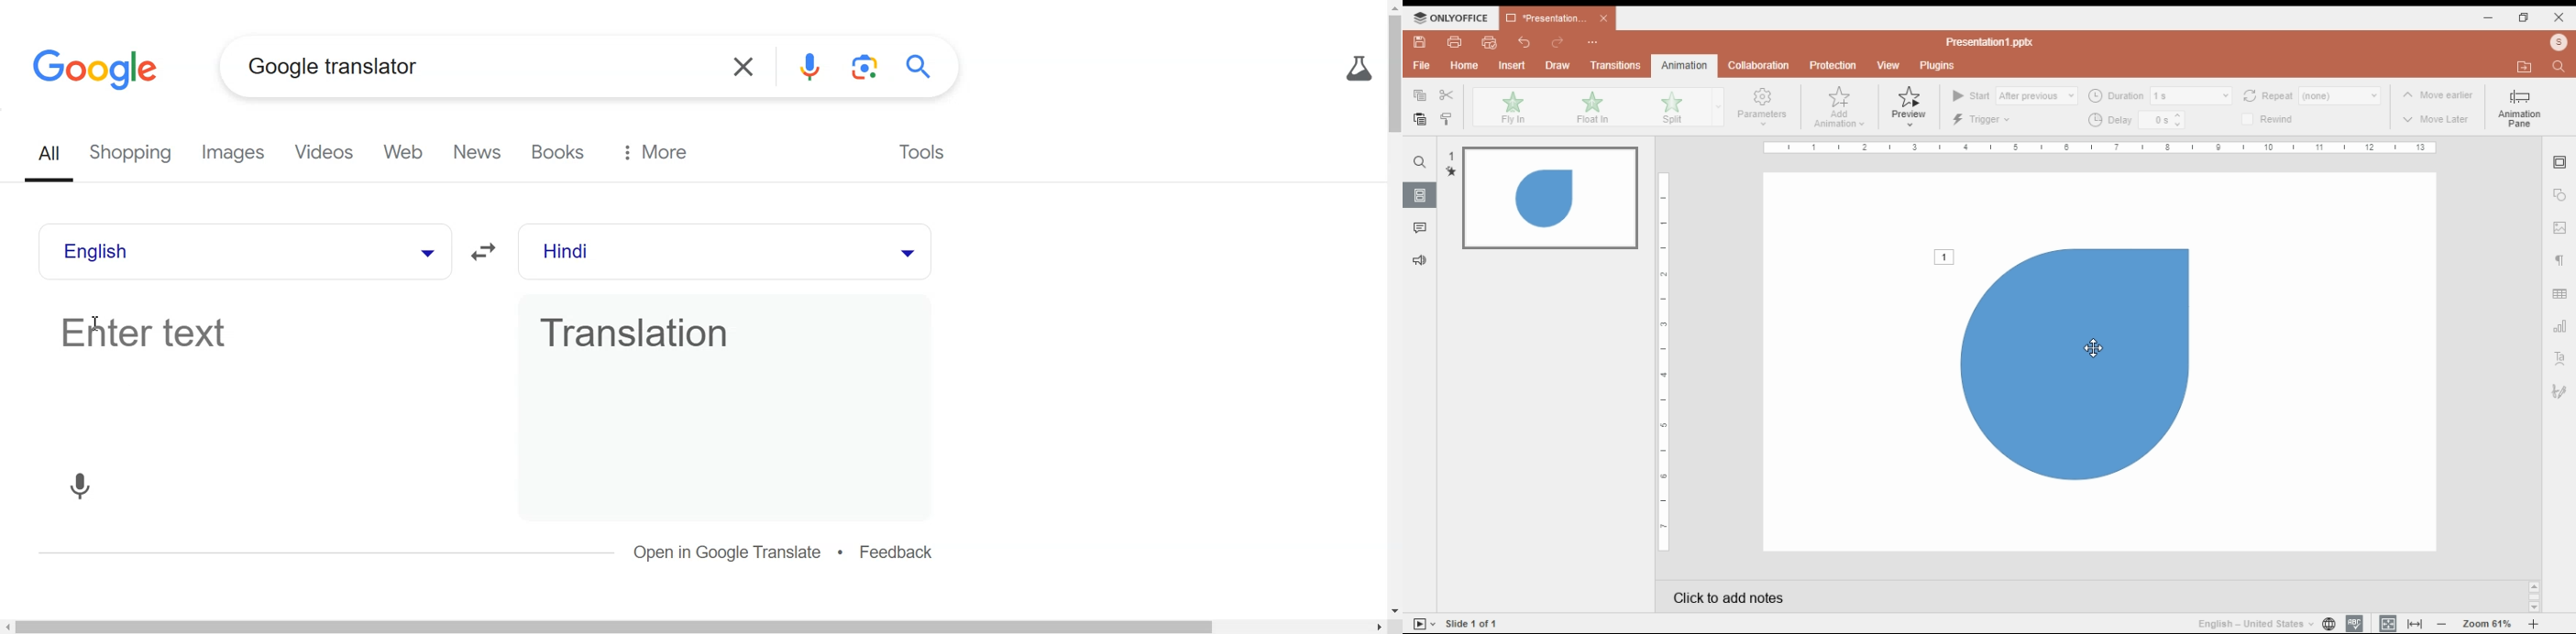 This screenshot has height=644, width=2576. What do you see at coordinates (2014, 95) in the screenshot?
I see `start` at bounding box center [2014, 95].